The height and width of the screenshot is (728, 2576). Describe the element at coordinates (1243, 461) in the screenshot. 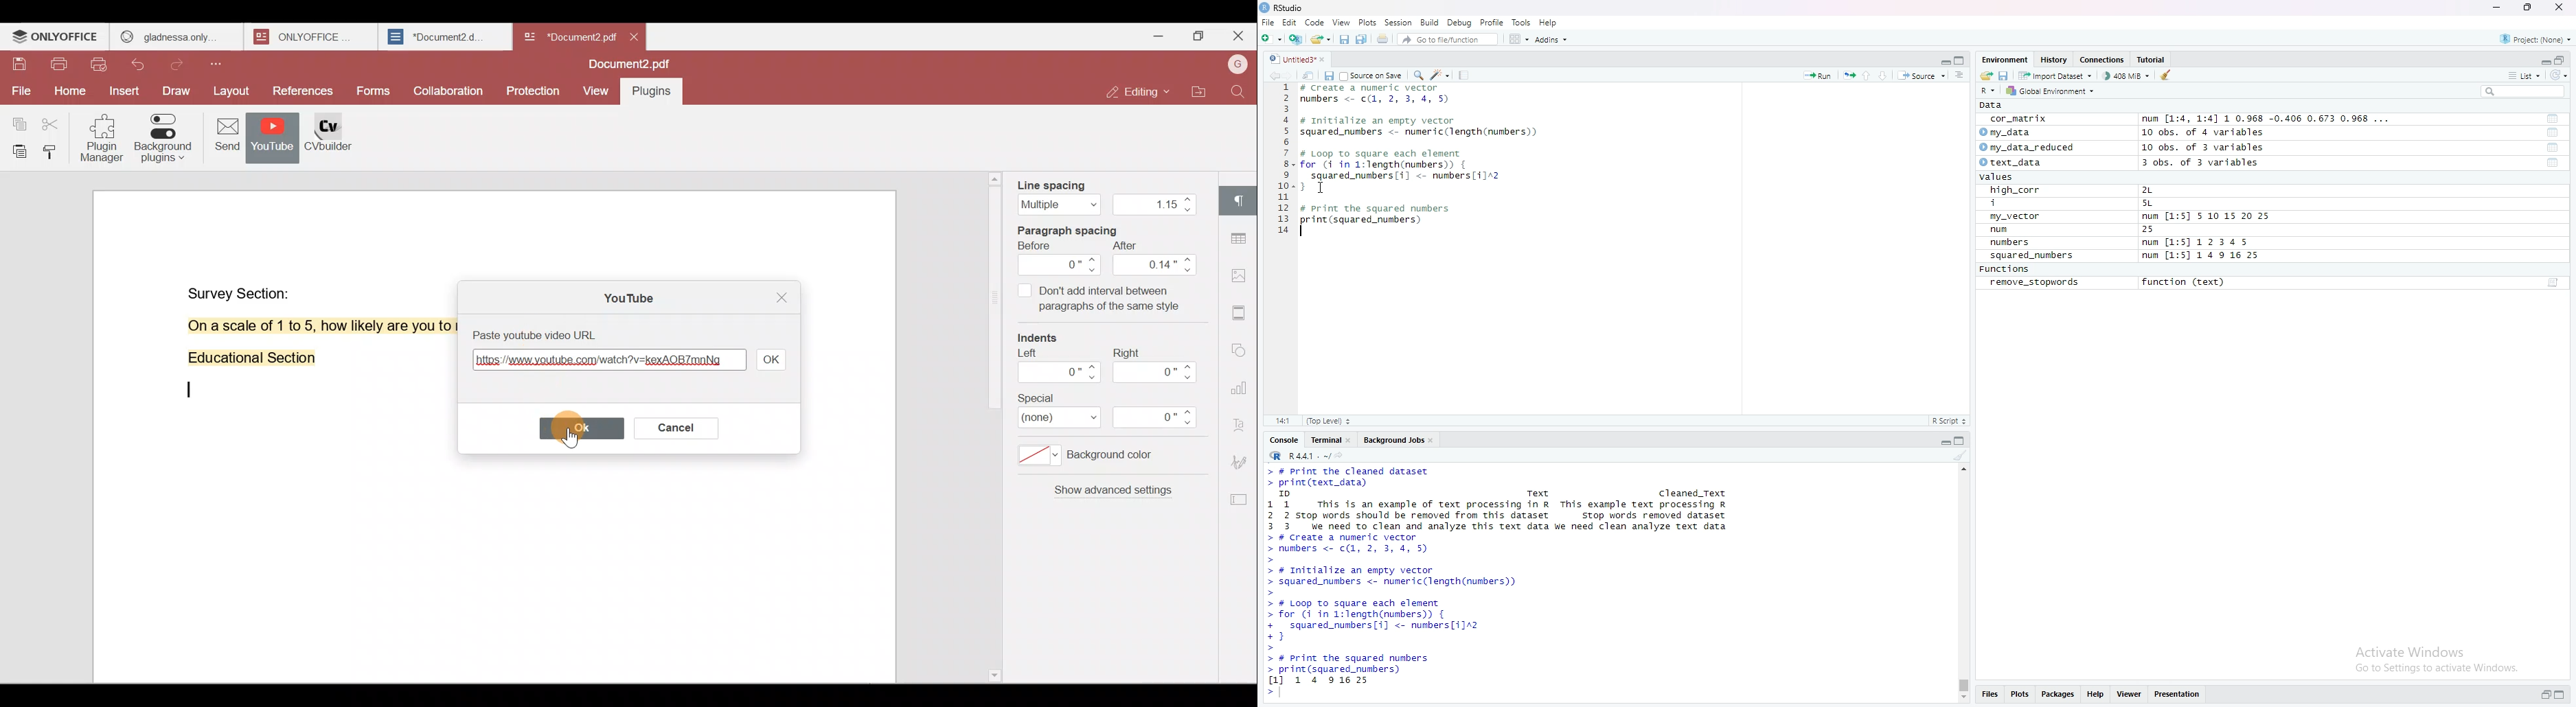

I see `Signature settings` at that location.